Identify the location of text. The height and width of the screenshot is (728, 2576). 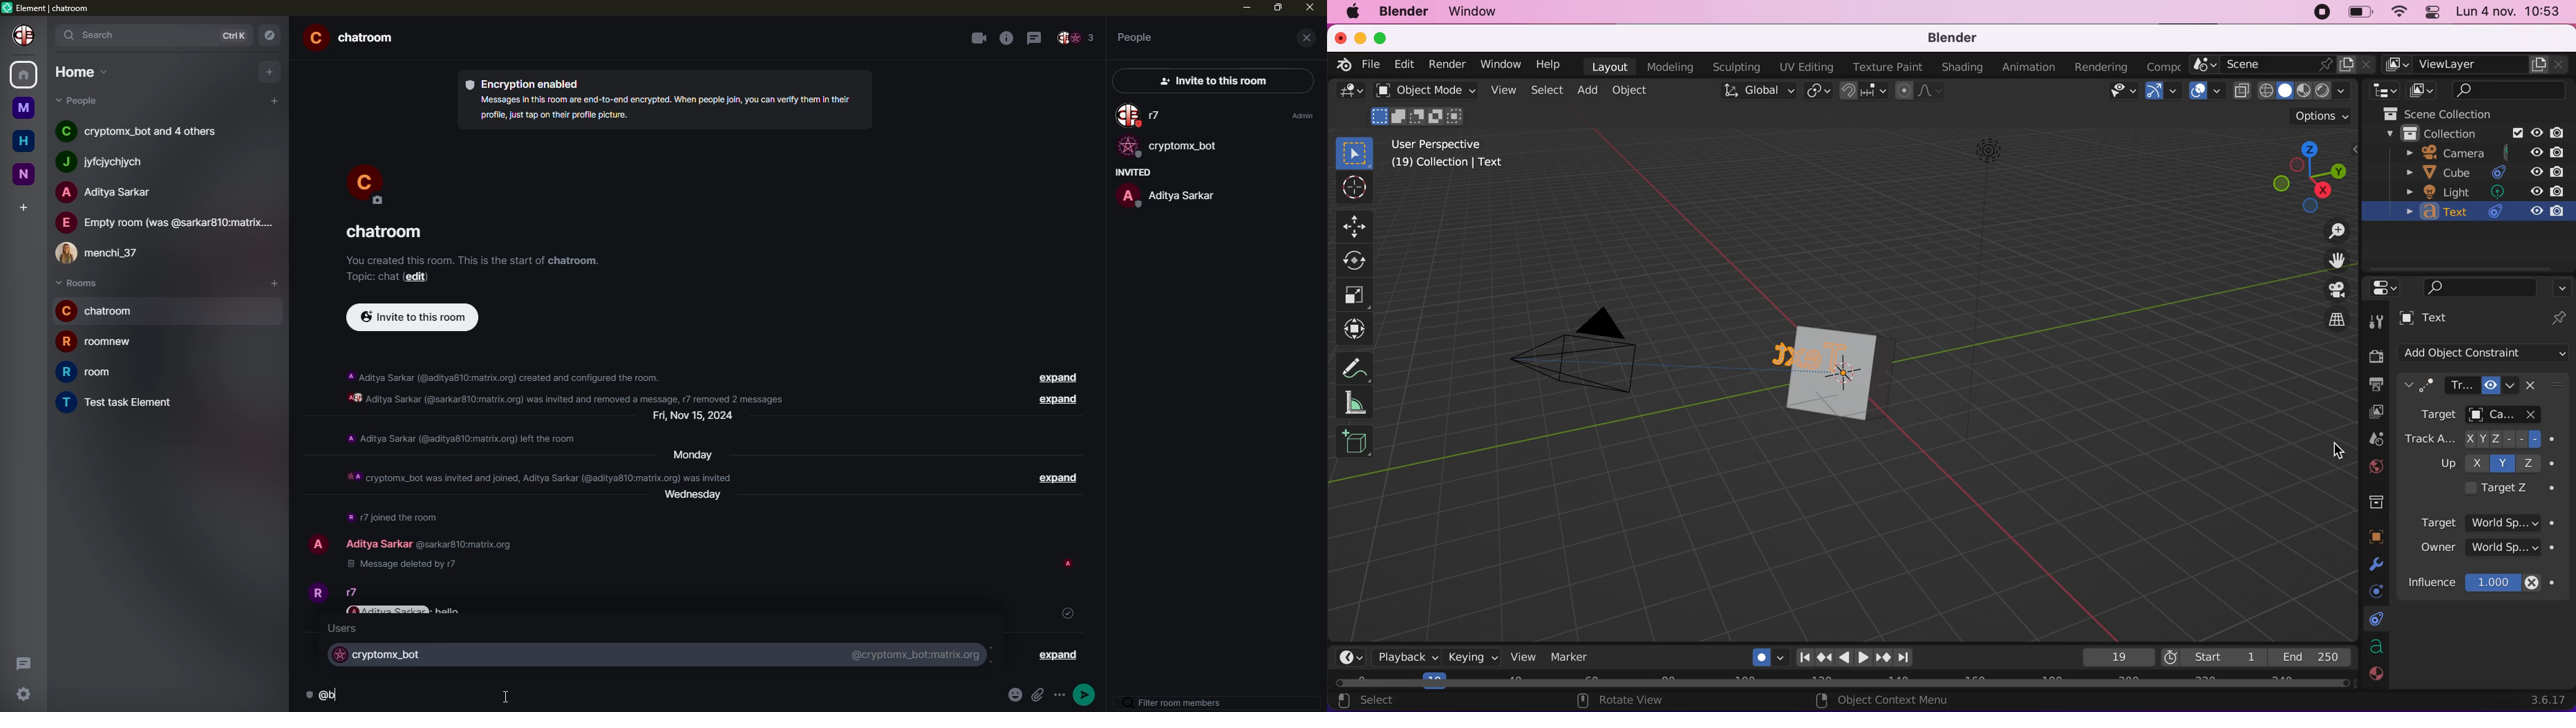
(2483, 213).